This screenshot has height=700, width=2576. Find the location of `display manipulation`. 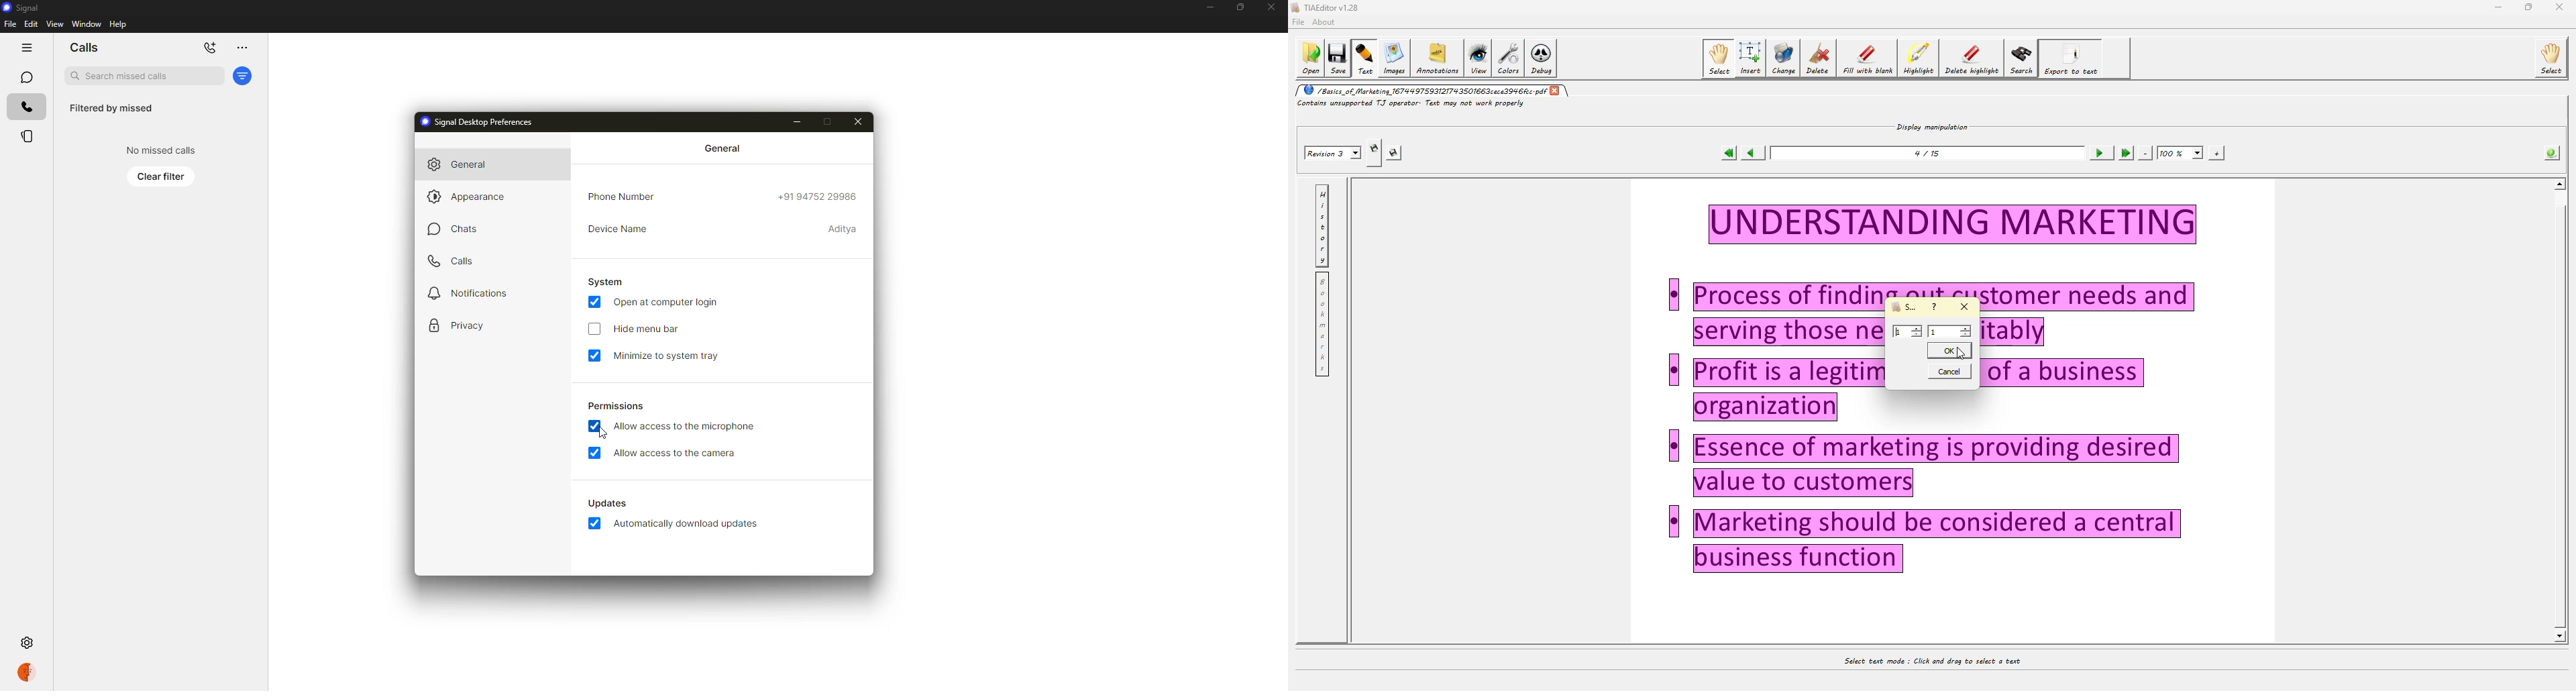

display manipulation is located at coordinates (1931, 125).